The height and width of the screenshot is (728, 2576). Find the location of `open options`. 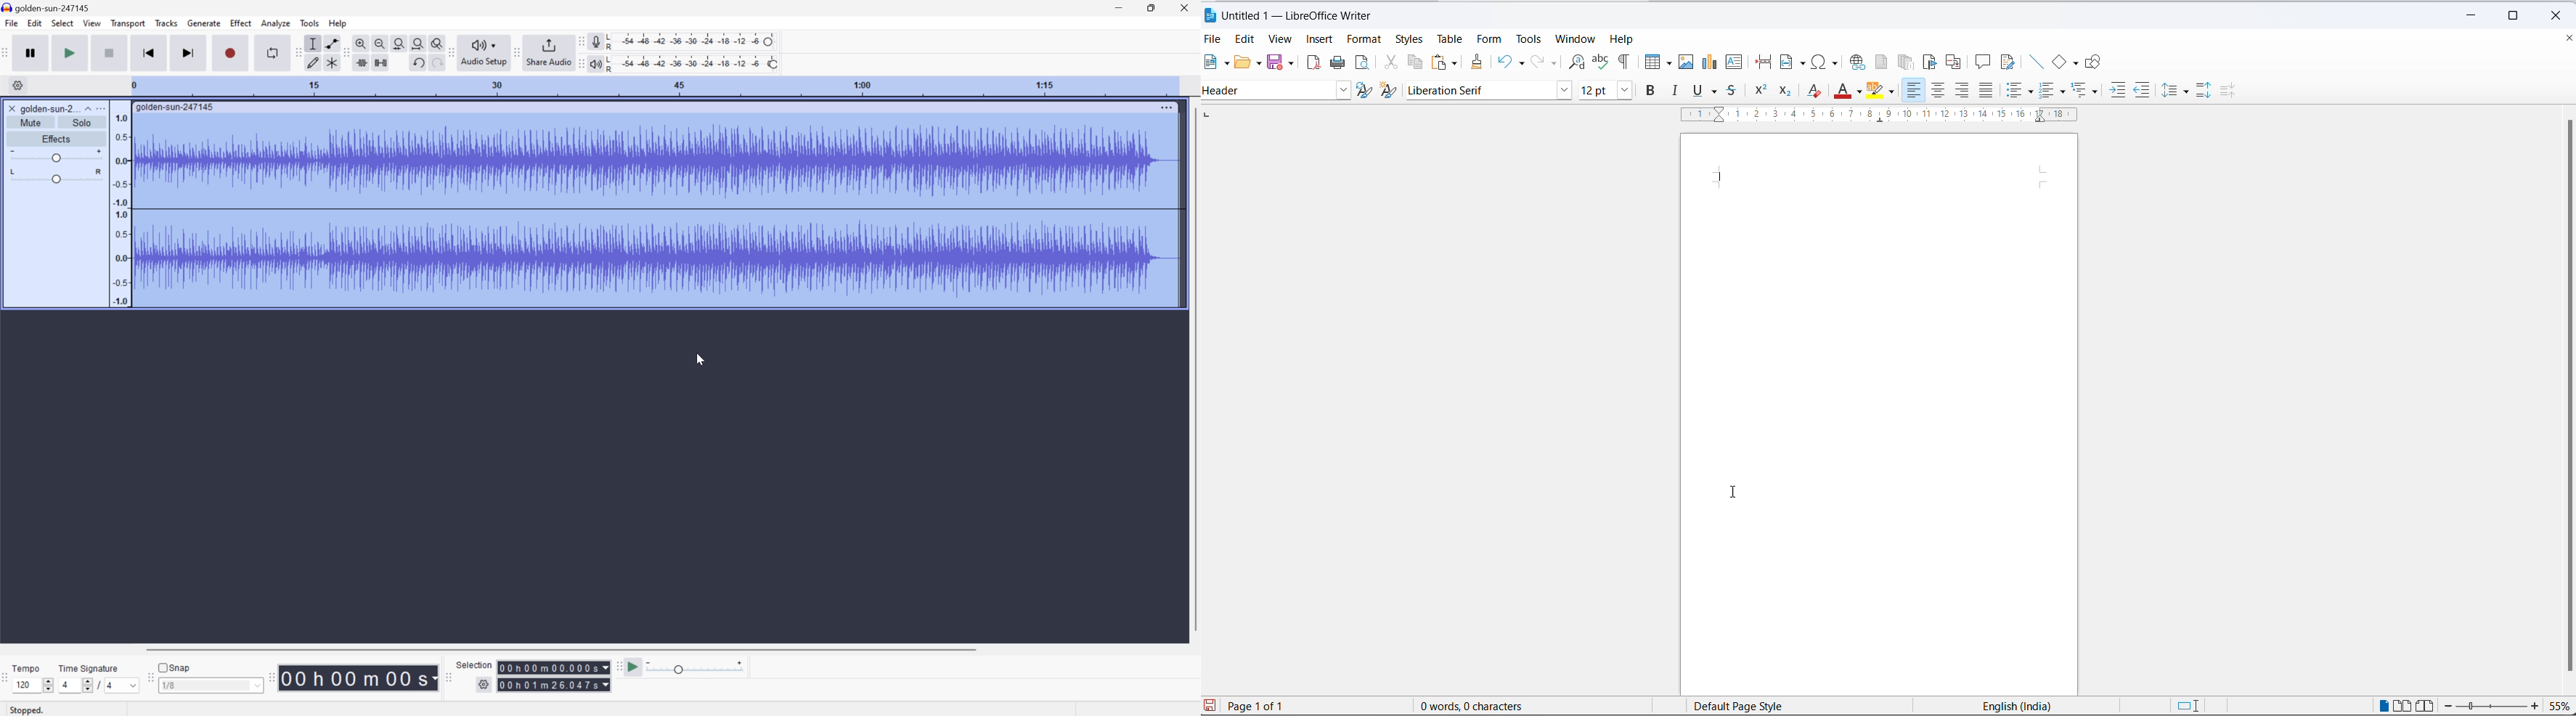

open options is located at coordinates (1255, 62).